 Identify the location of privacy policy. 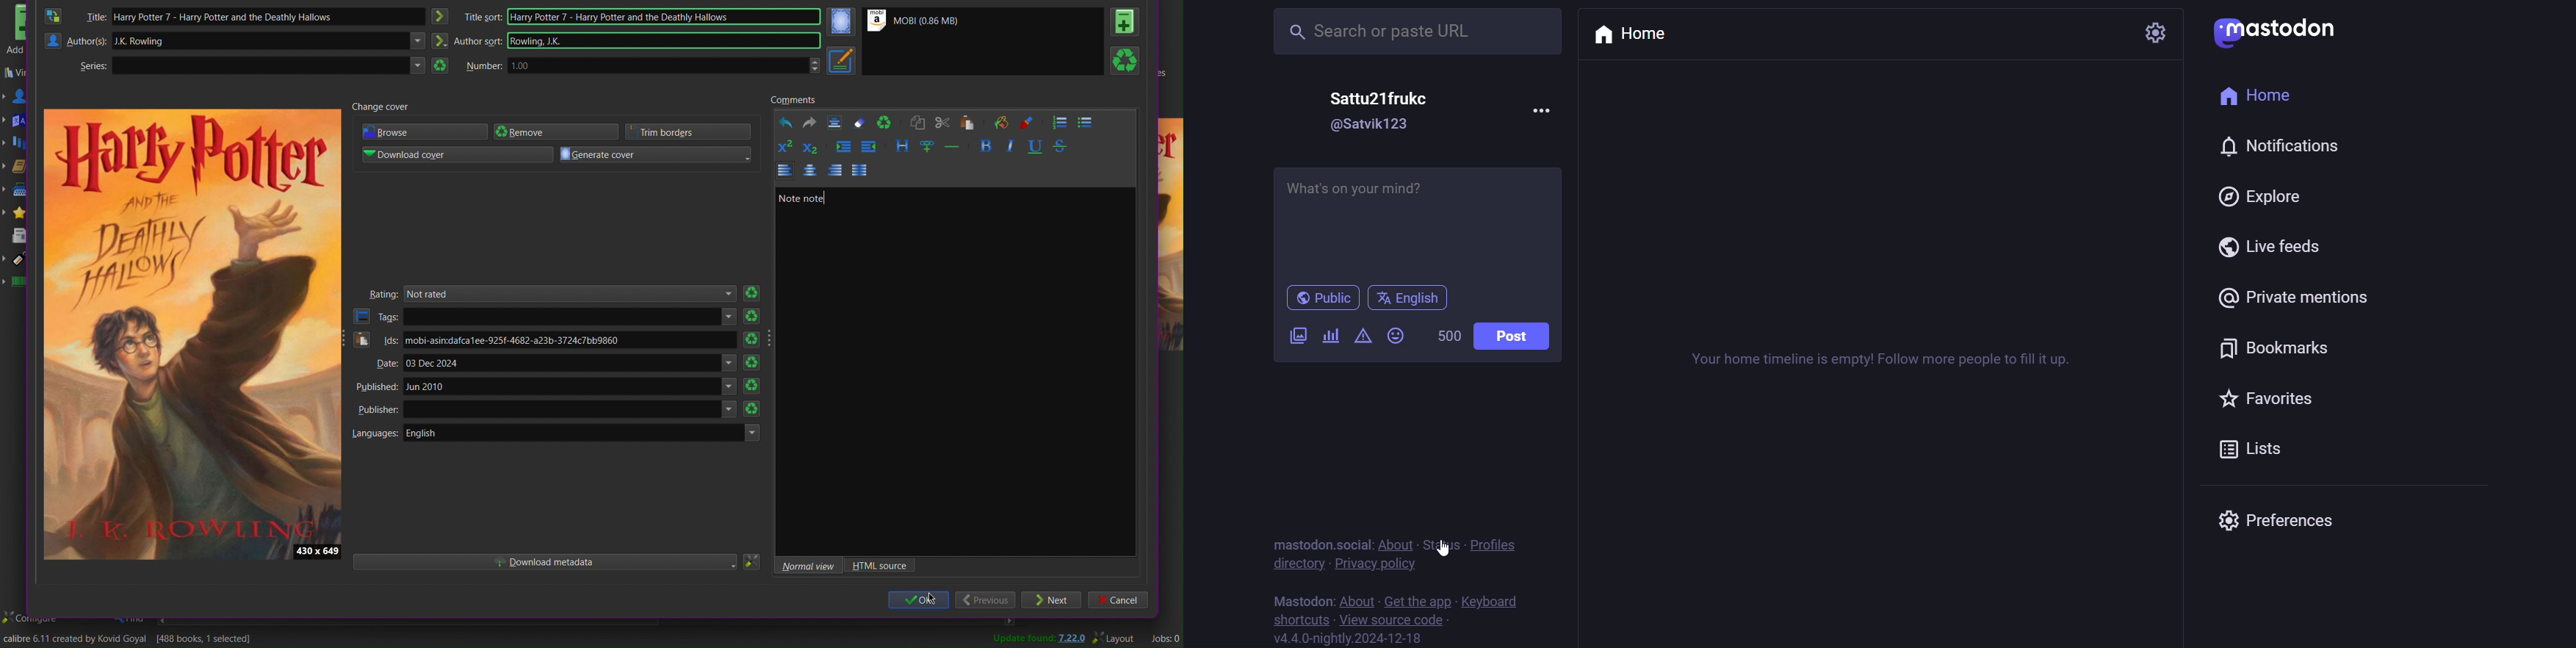
(1374, 564).